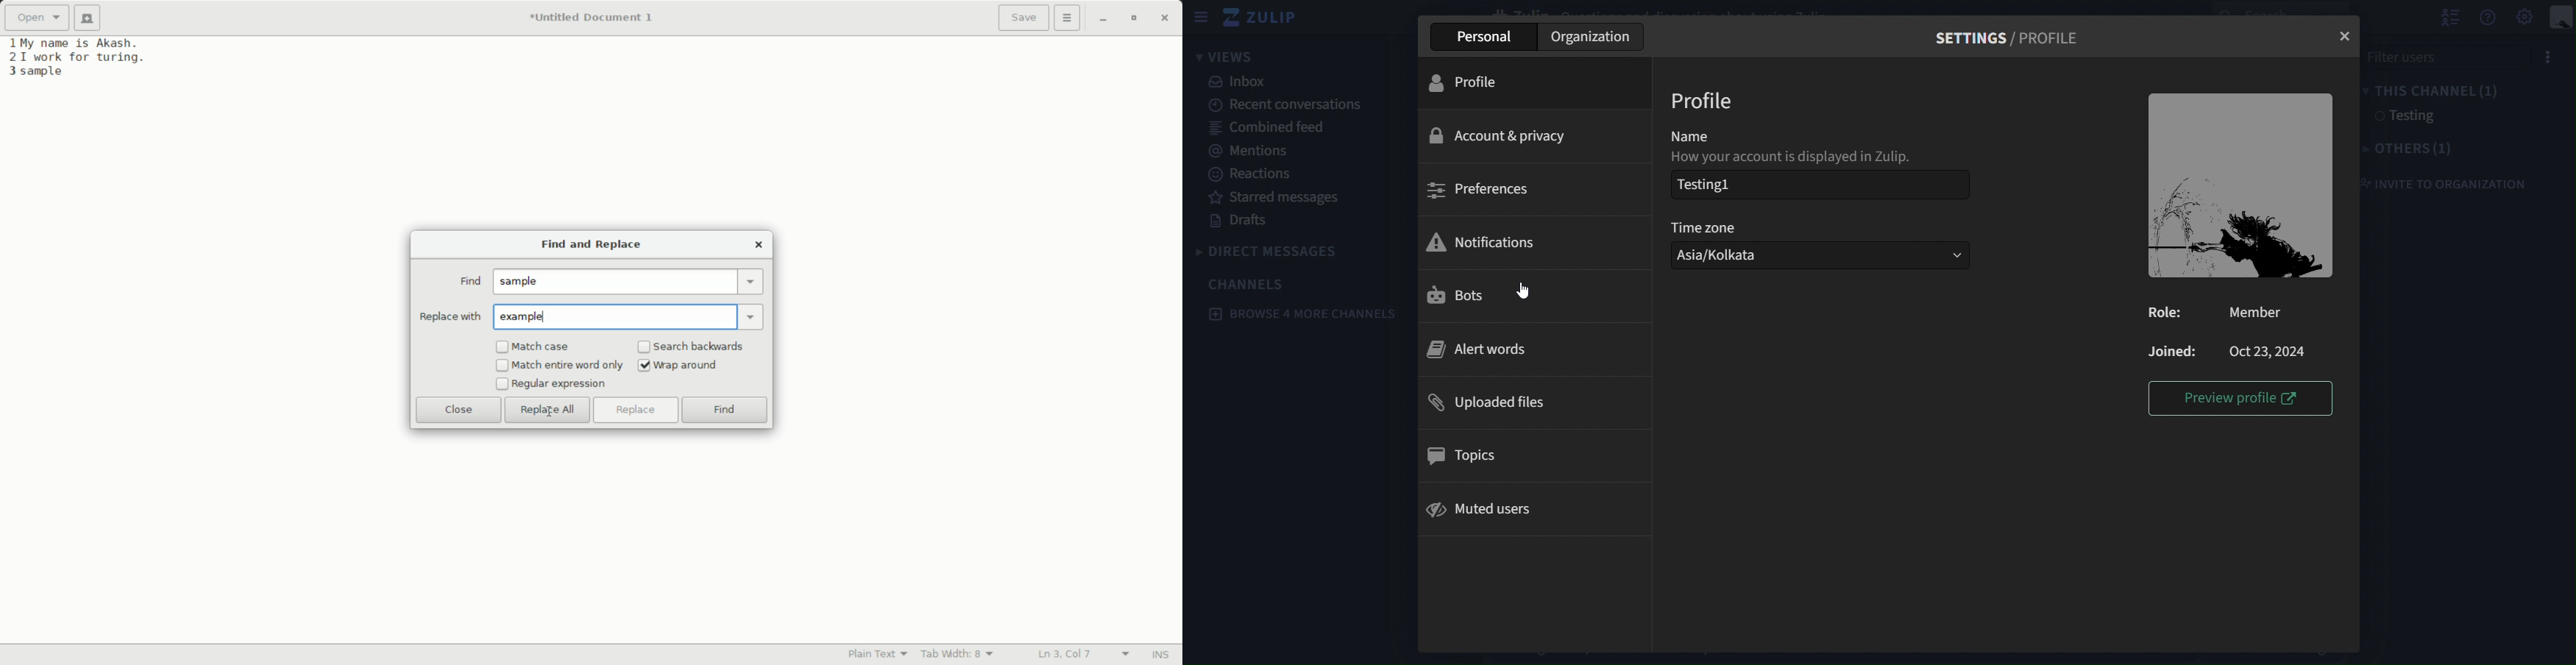  What do you see at coordinates (2438, 90) in the screenshot?
I see `this channel` at bounding box center [2438, 90].